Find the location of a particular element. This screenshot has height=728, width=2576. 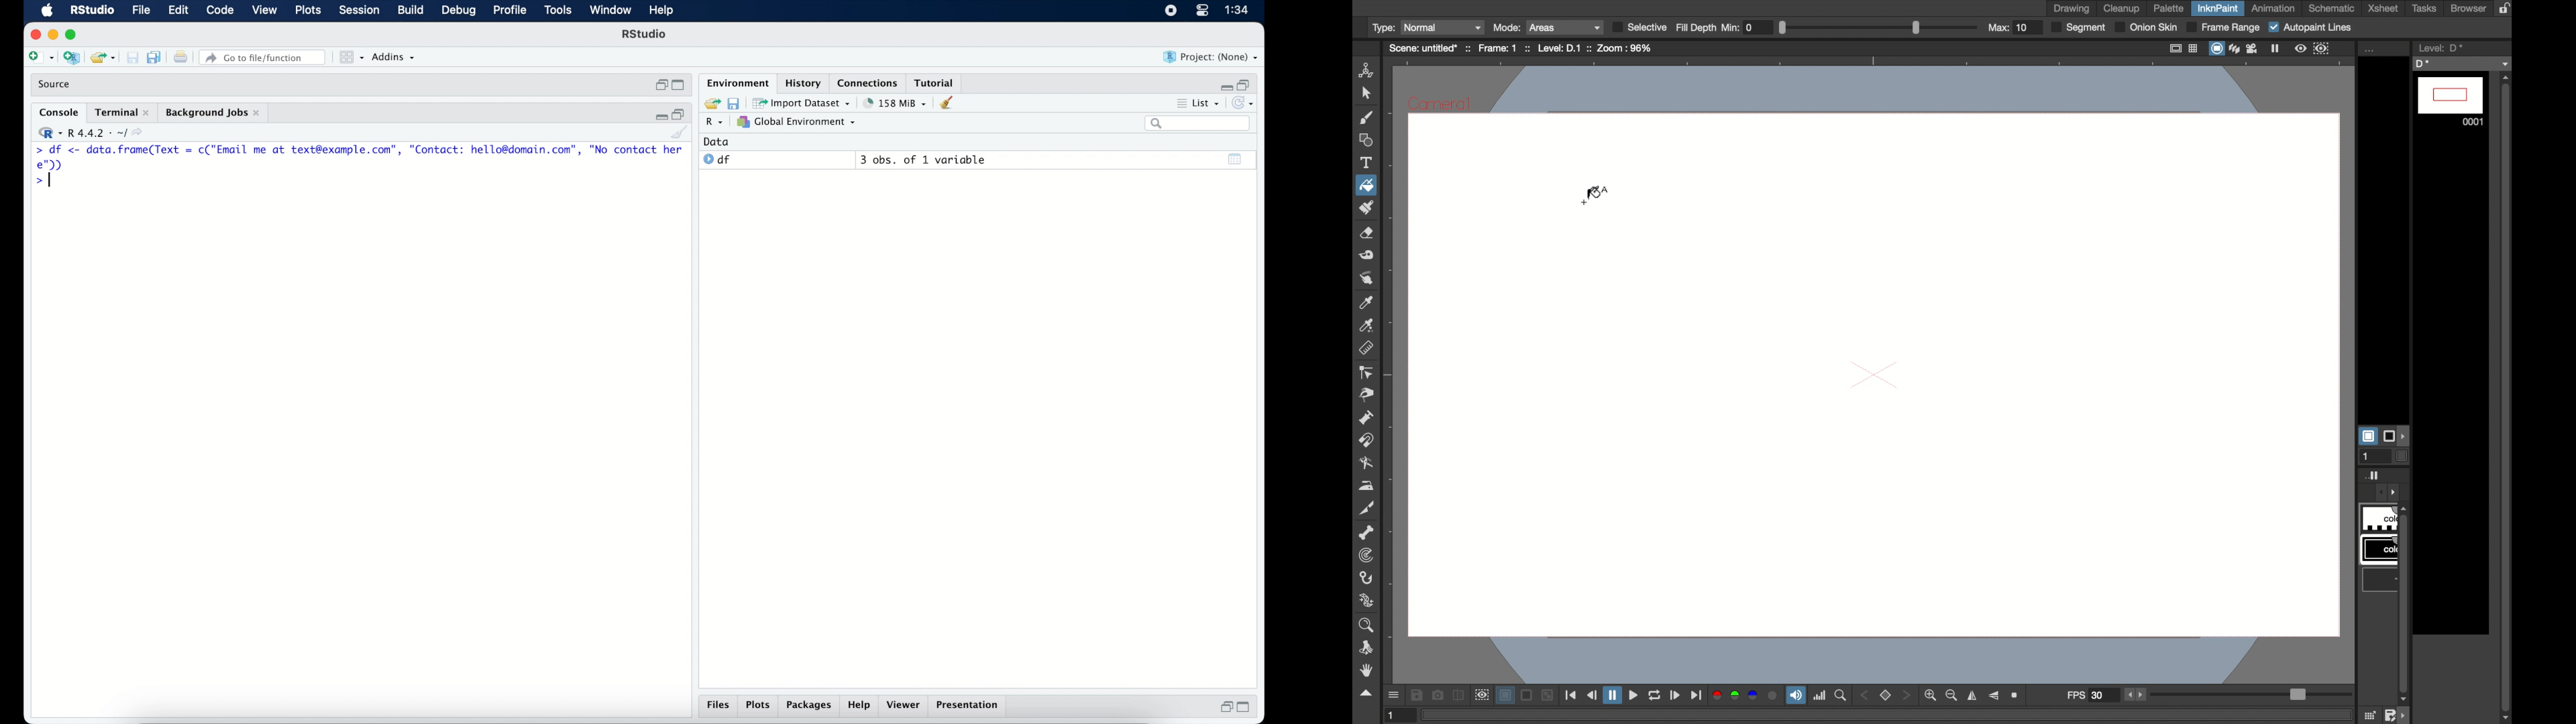

session is located at coordinates (359, 11).